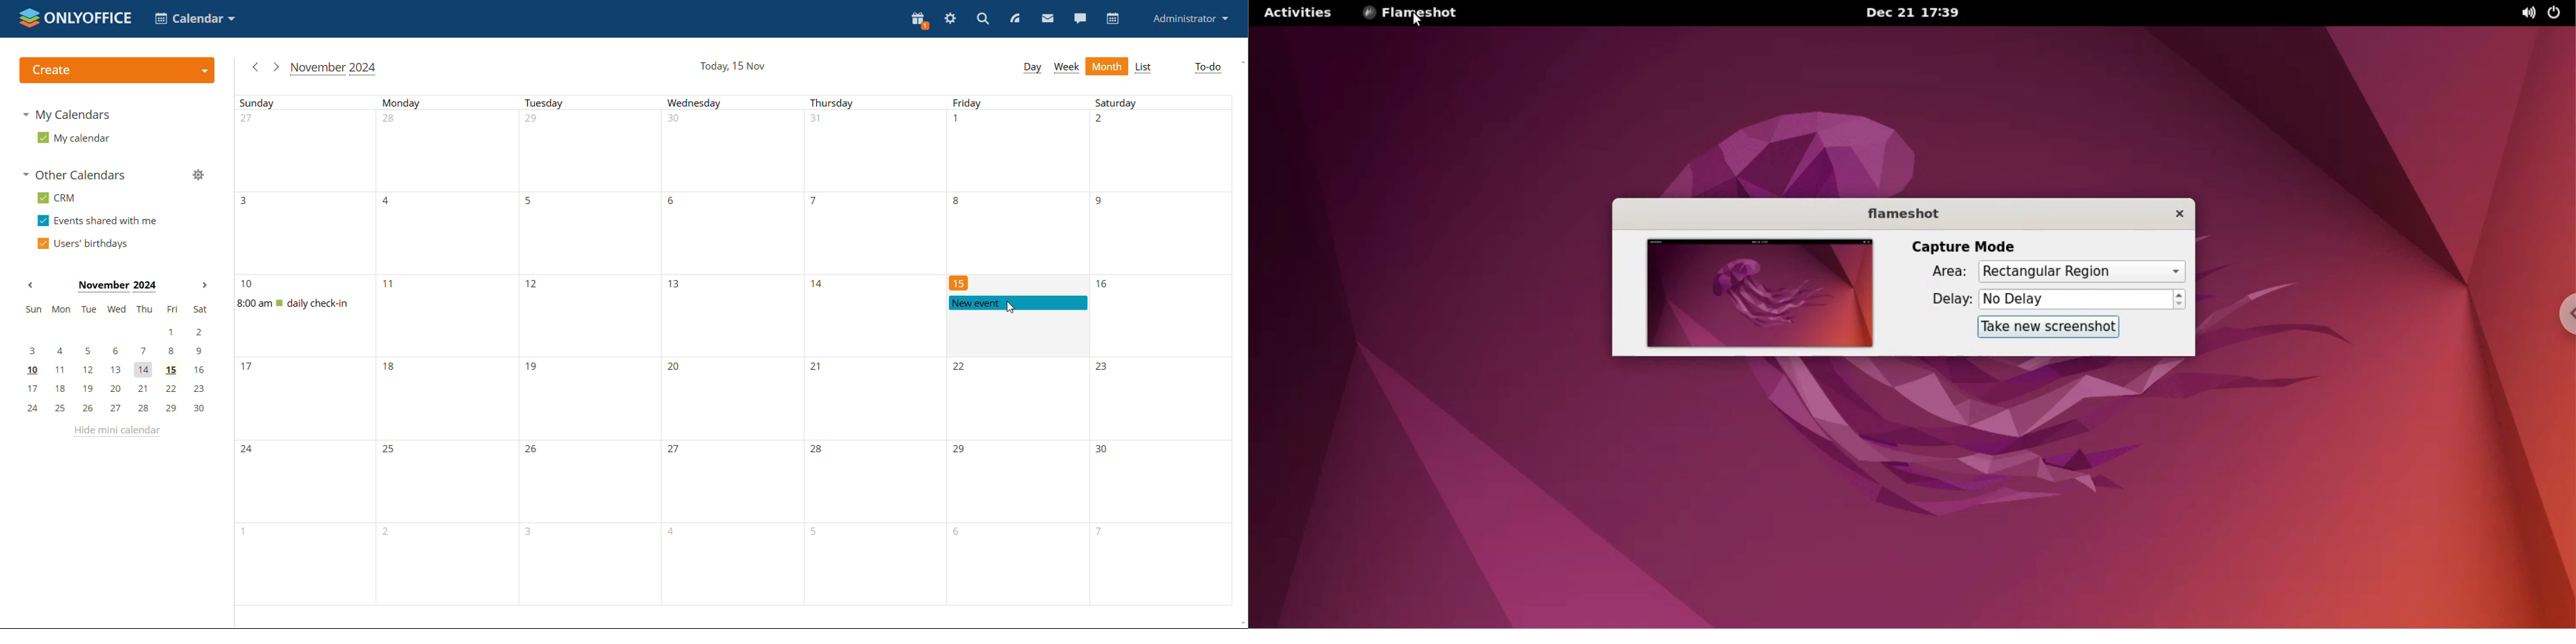 This screenshot has height=644, width=2576. Describe the element at coordinates (1066, 68) in the screenshot. I see `week view` at that location.